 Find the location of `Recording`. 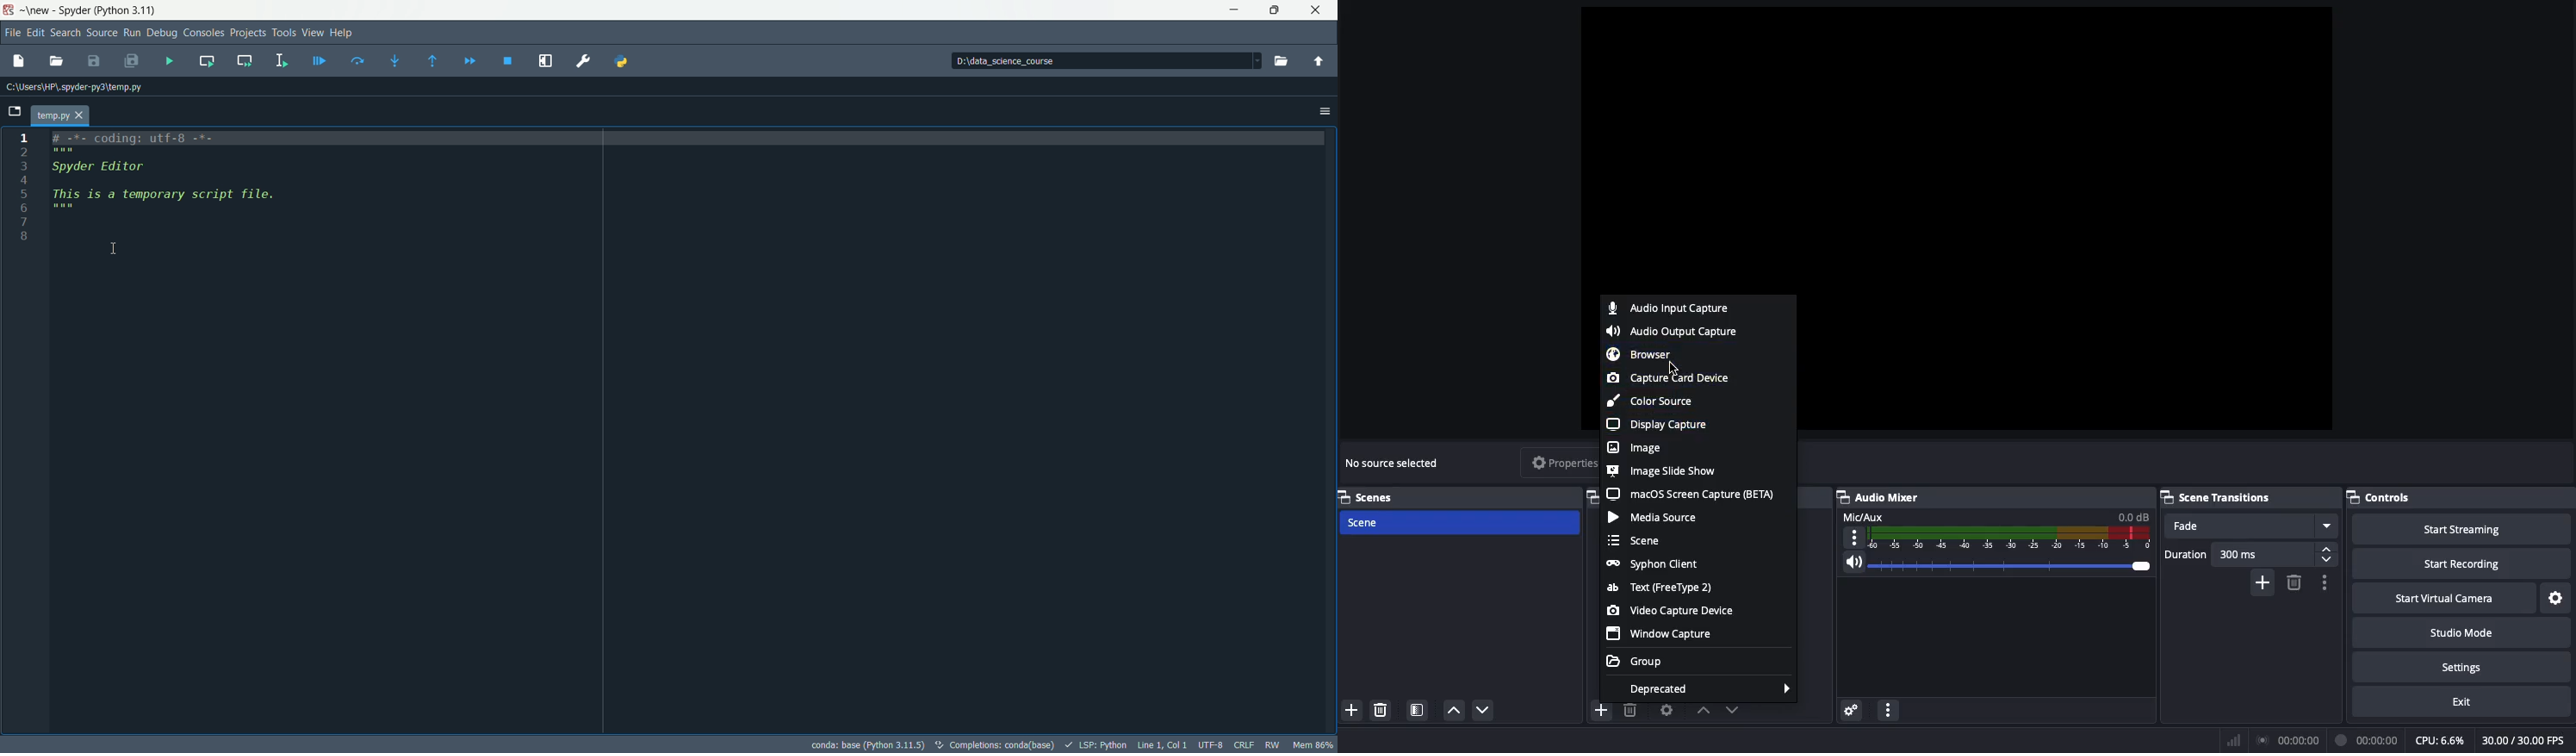

Recording is located at coordinates (2365, 740).